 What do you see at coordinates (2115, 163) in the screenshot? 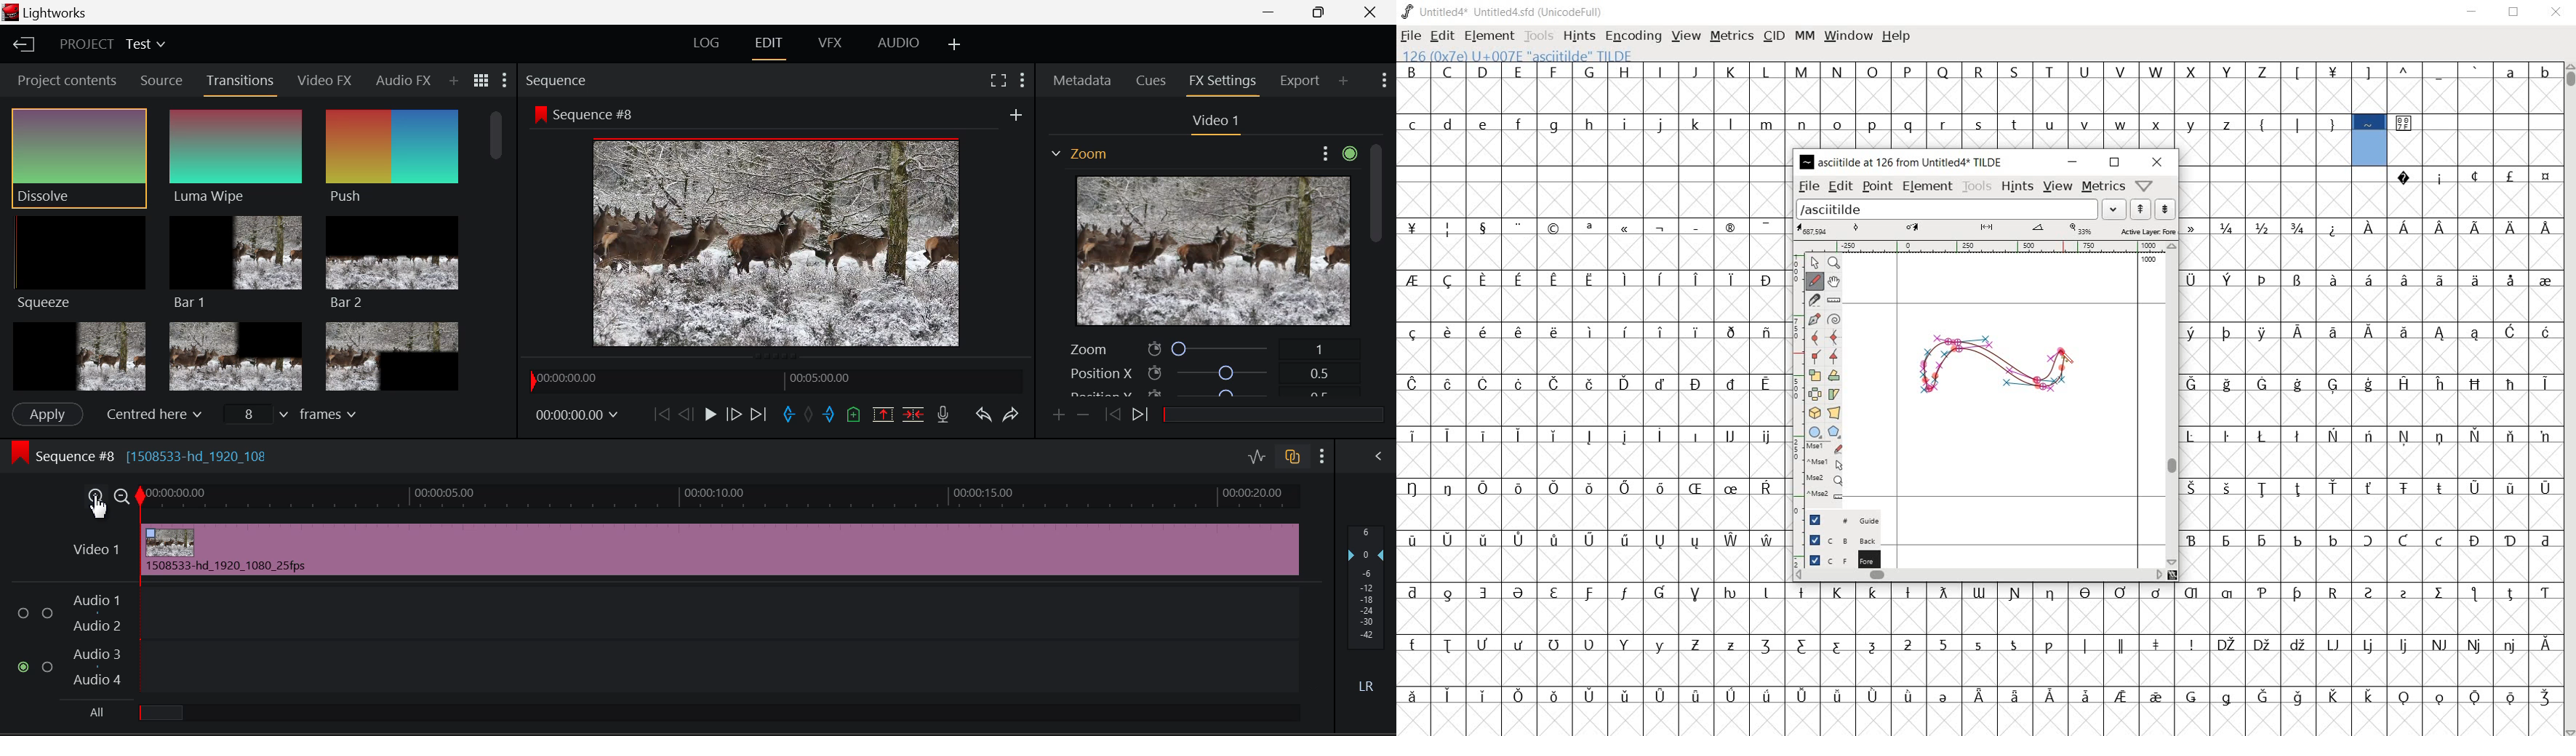
I see `restore` at bounding box center [2115, 163].